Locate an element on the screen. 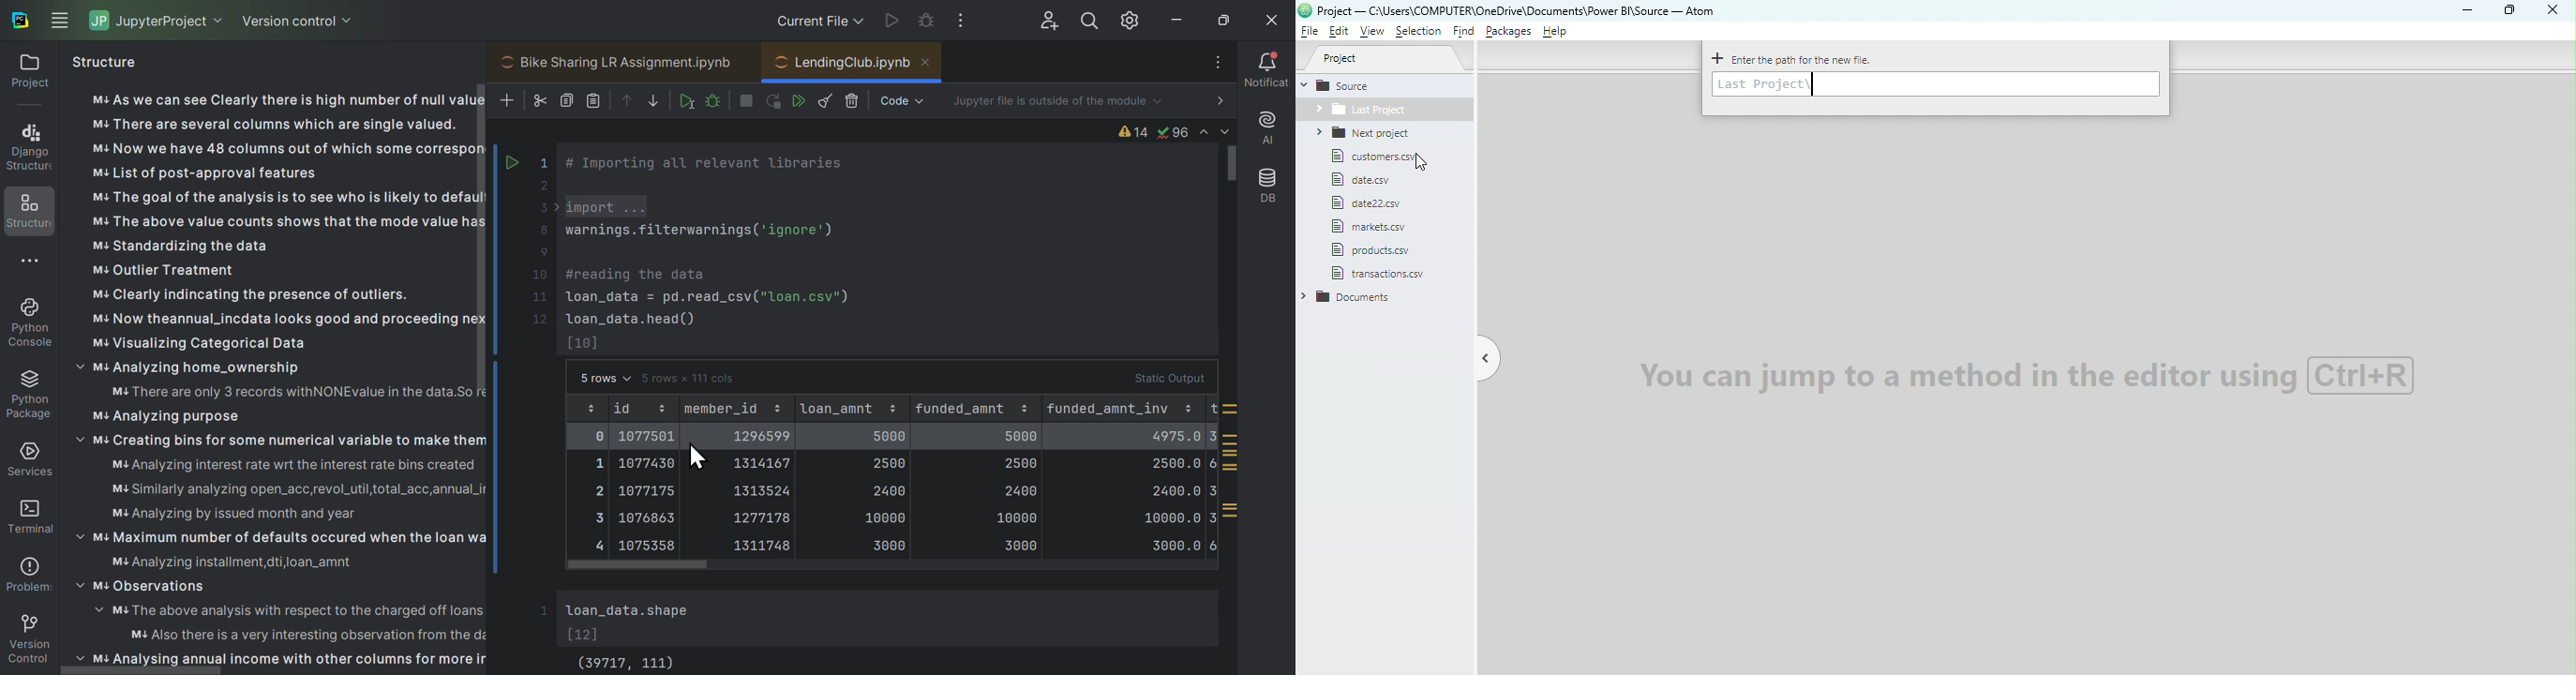 The width and height of the screenshot is (2576, 700). Output terminal is located at coordinates (881, 630).